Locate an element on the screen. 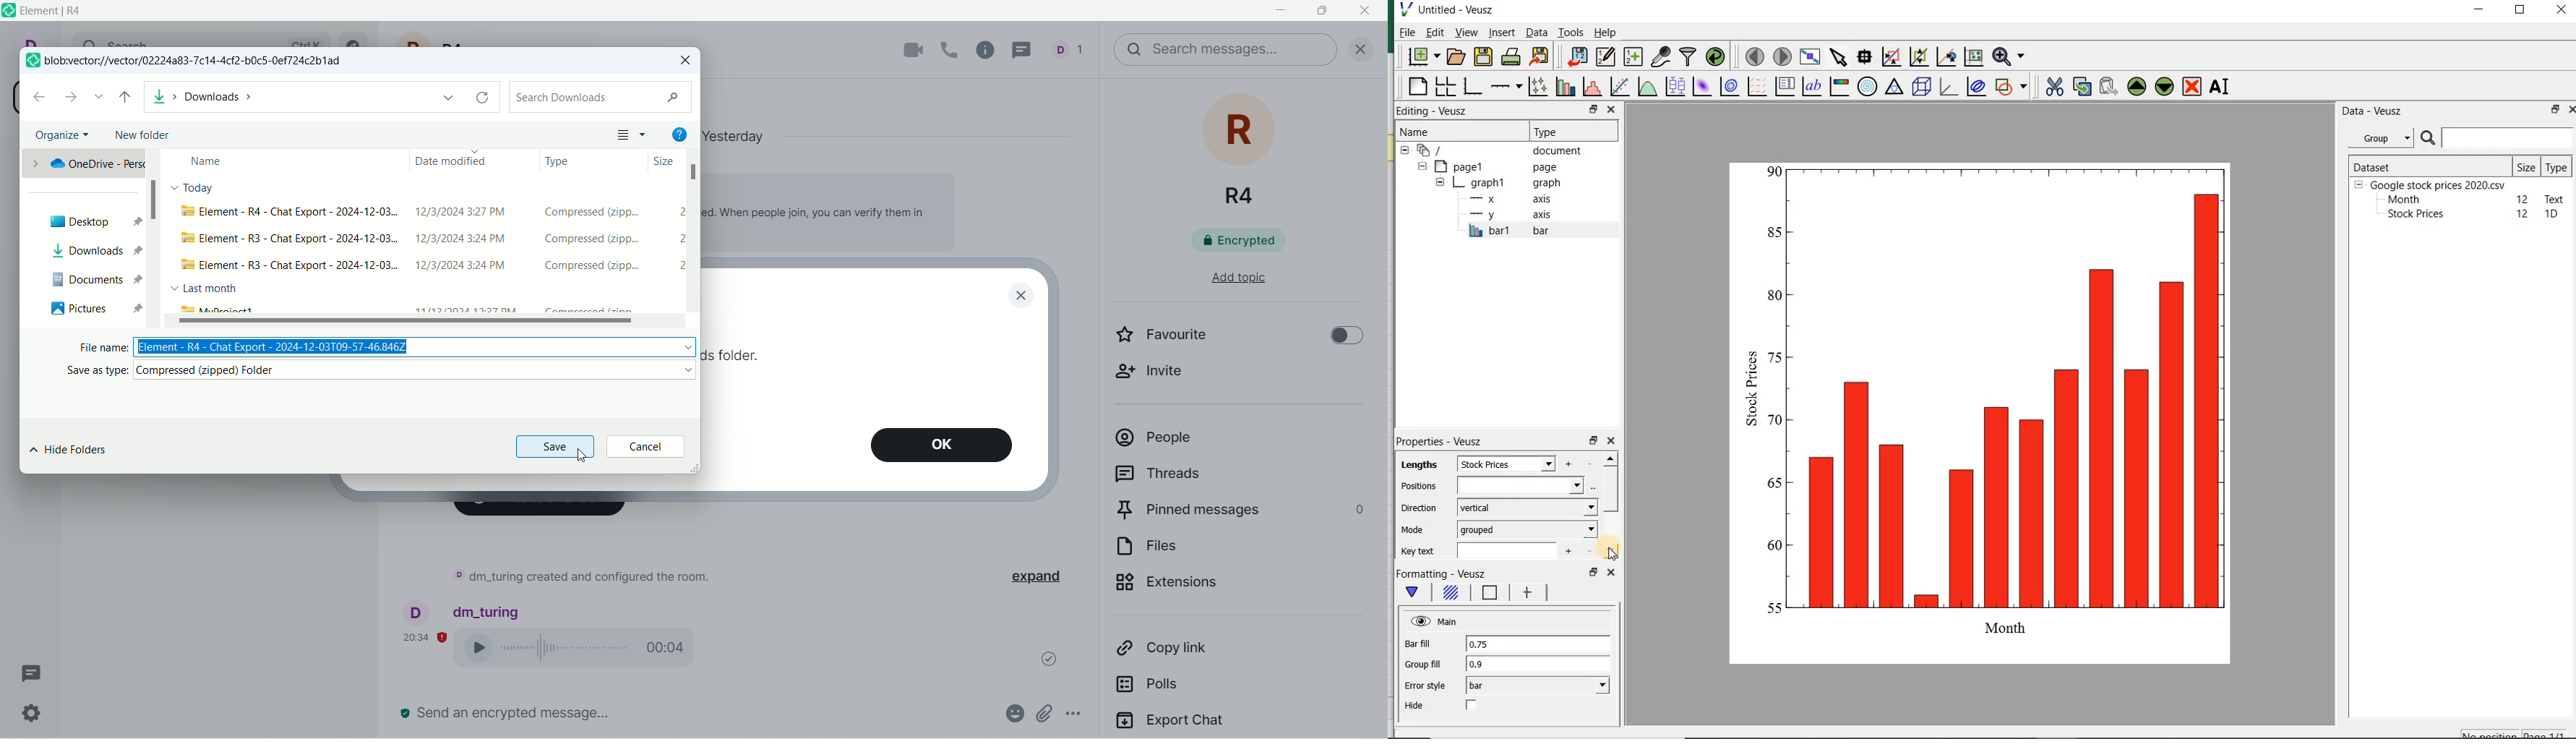 Image resolution: width=2576 pixels, height=756 pixels. expand is located at coordinates (1047, 577).